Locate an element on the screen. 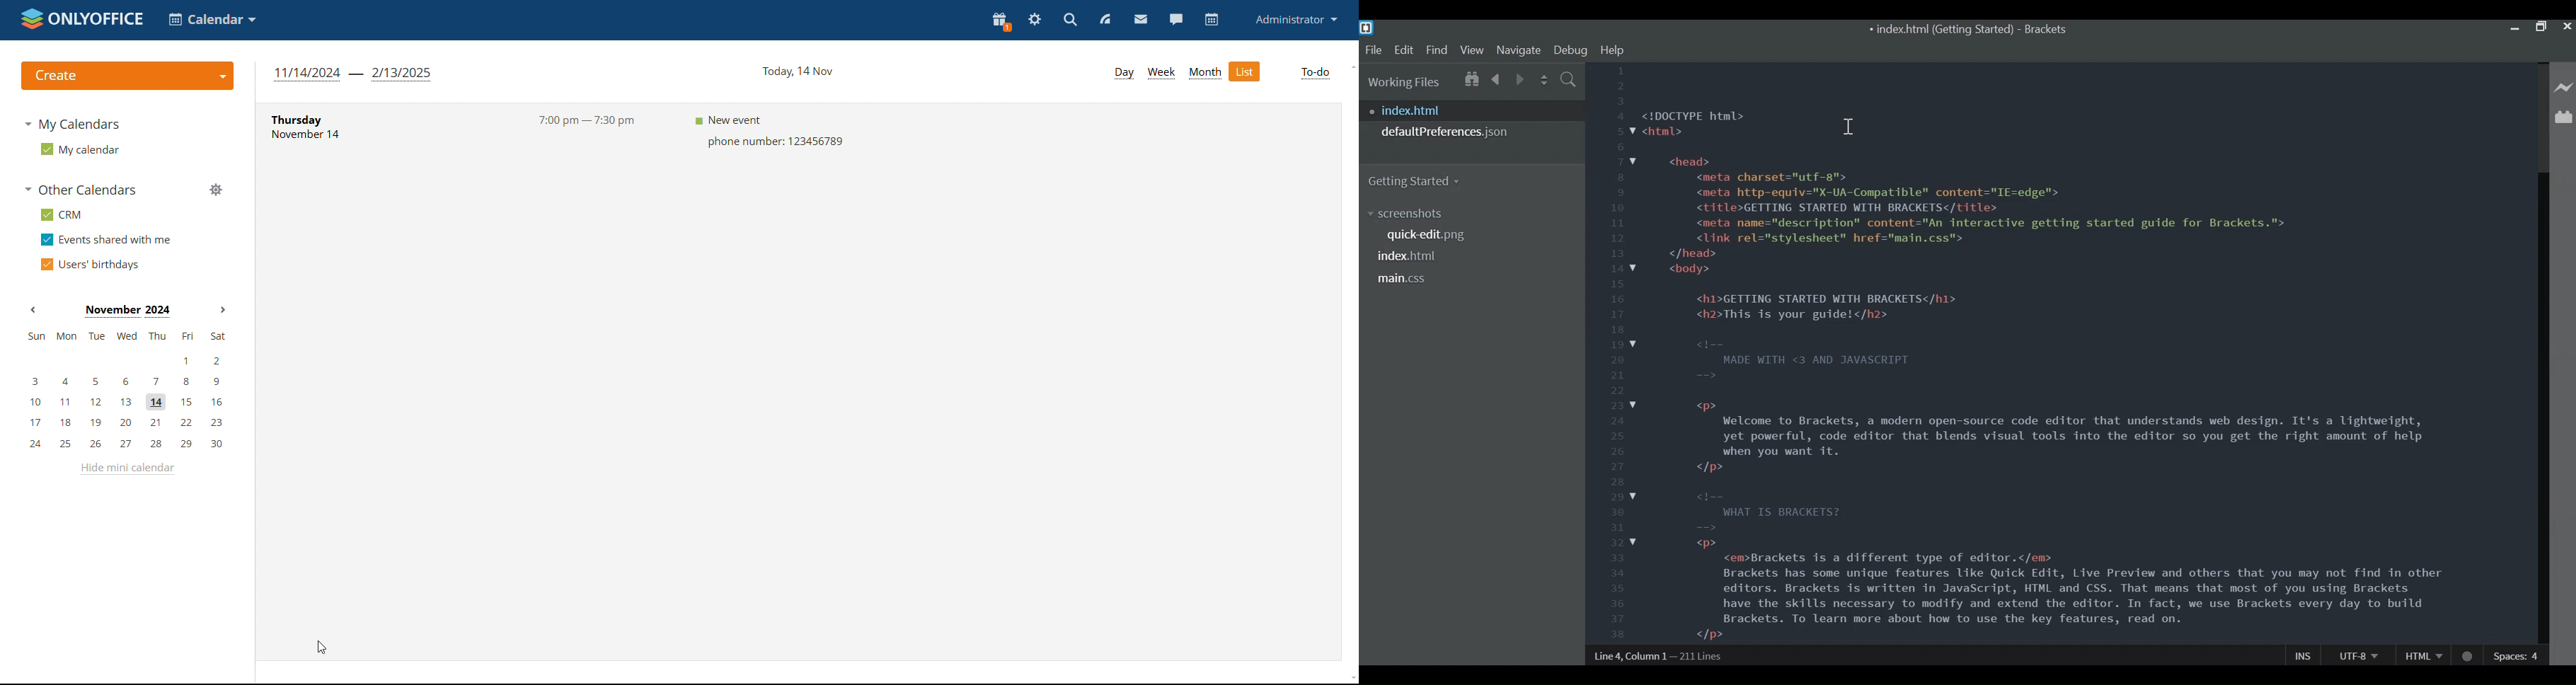 The image size is (2576, 700). Restore is located at coordinates (2540, 27).